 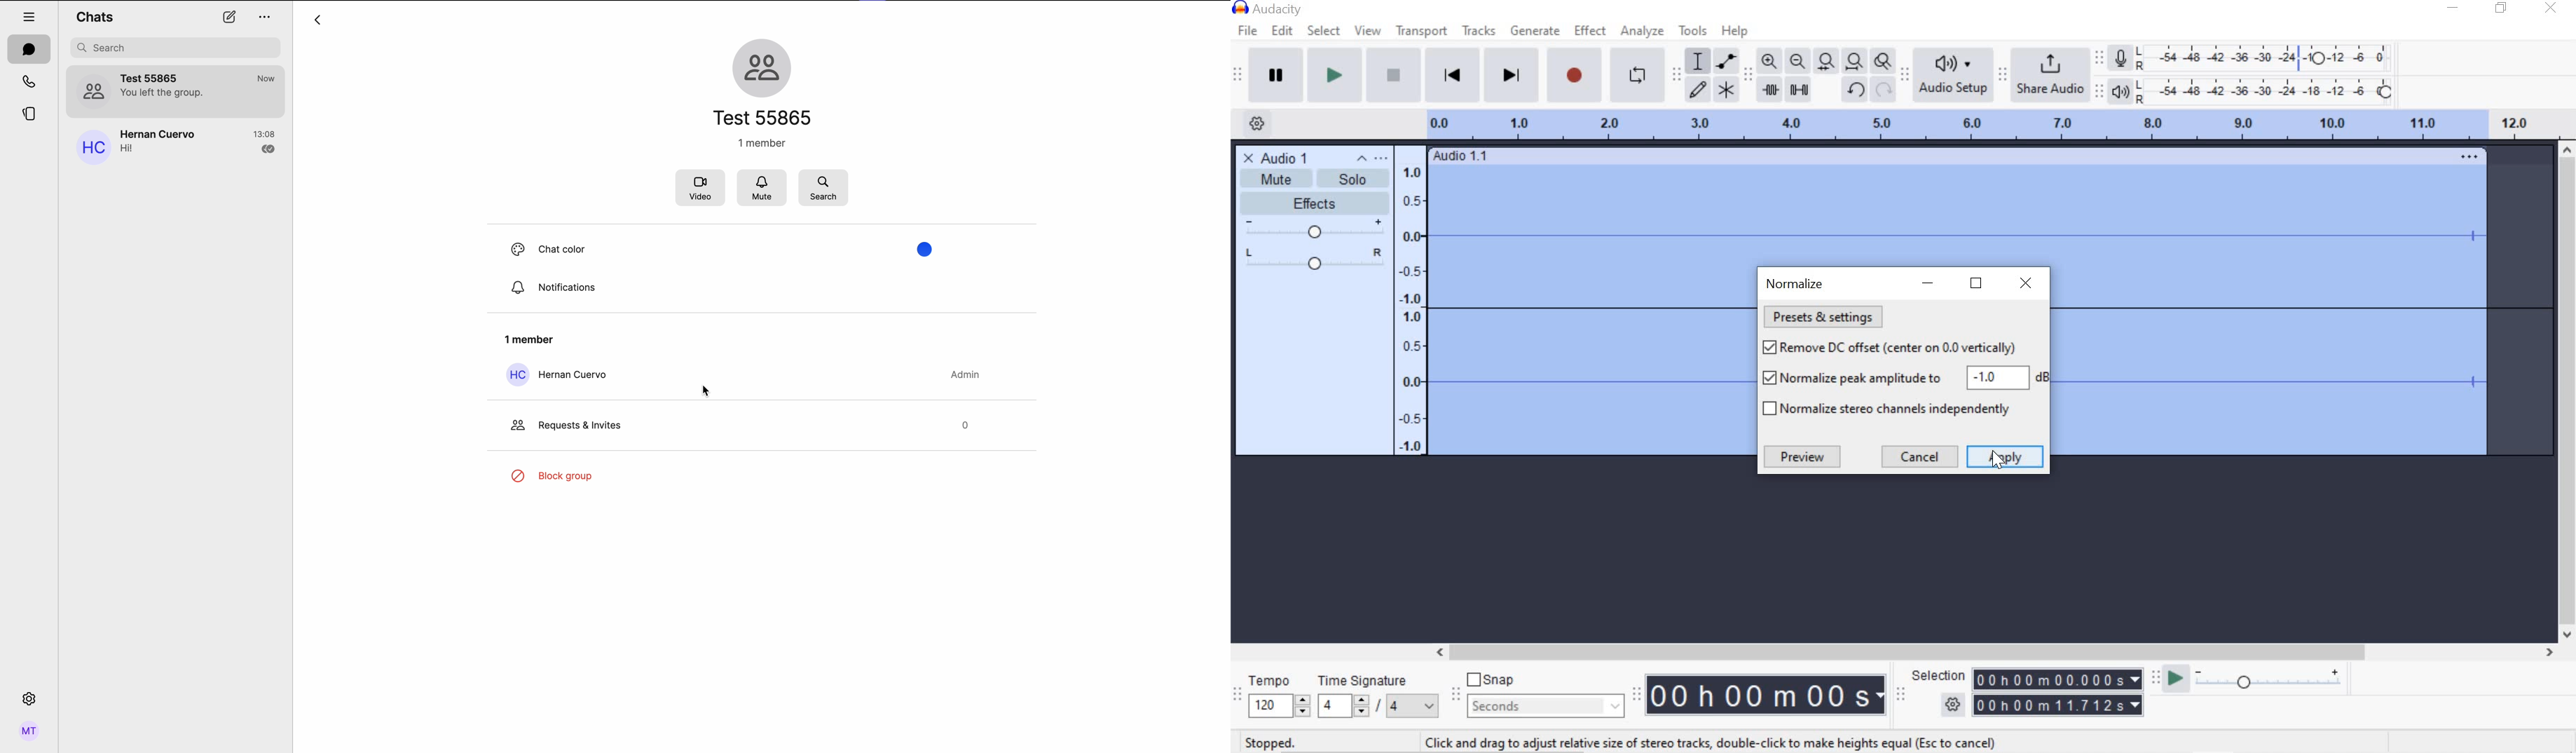 I want to click on recording meter toolbar, so click(x=2102, y=56).